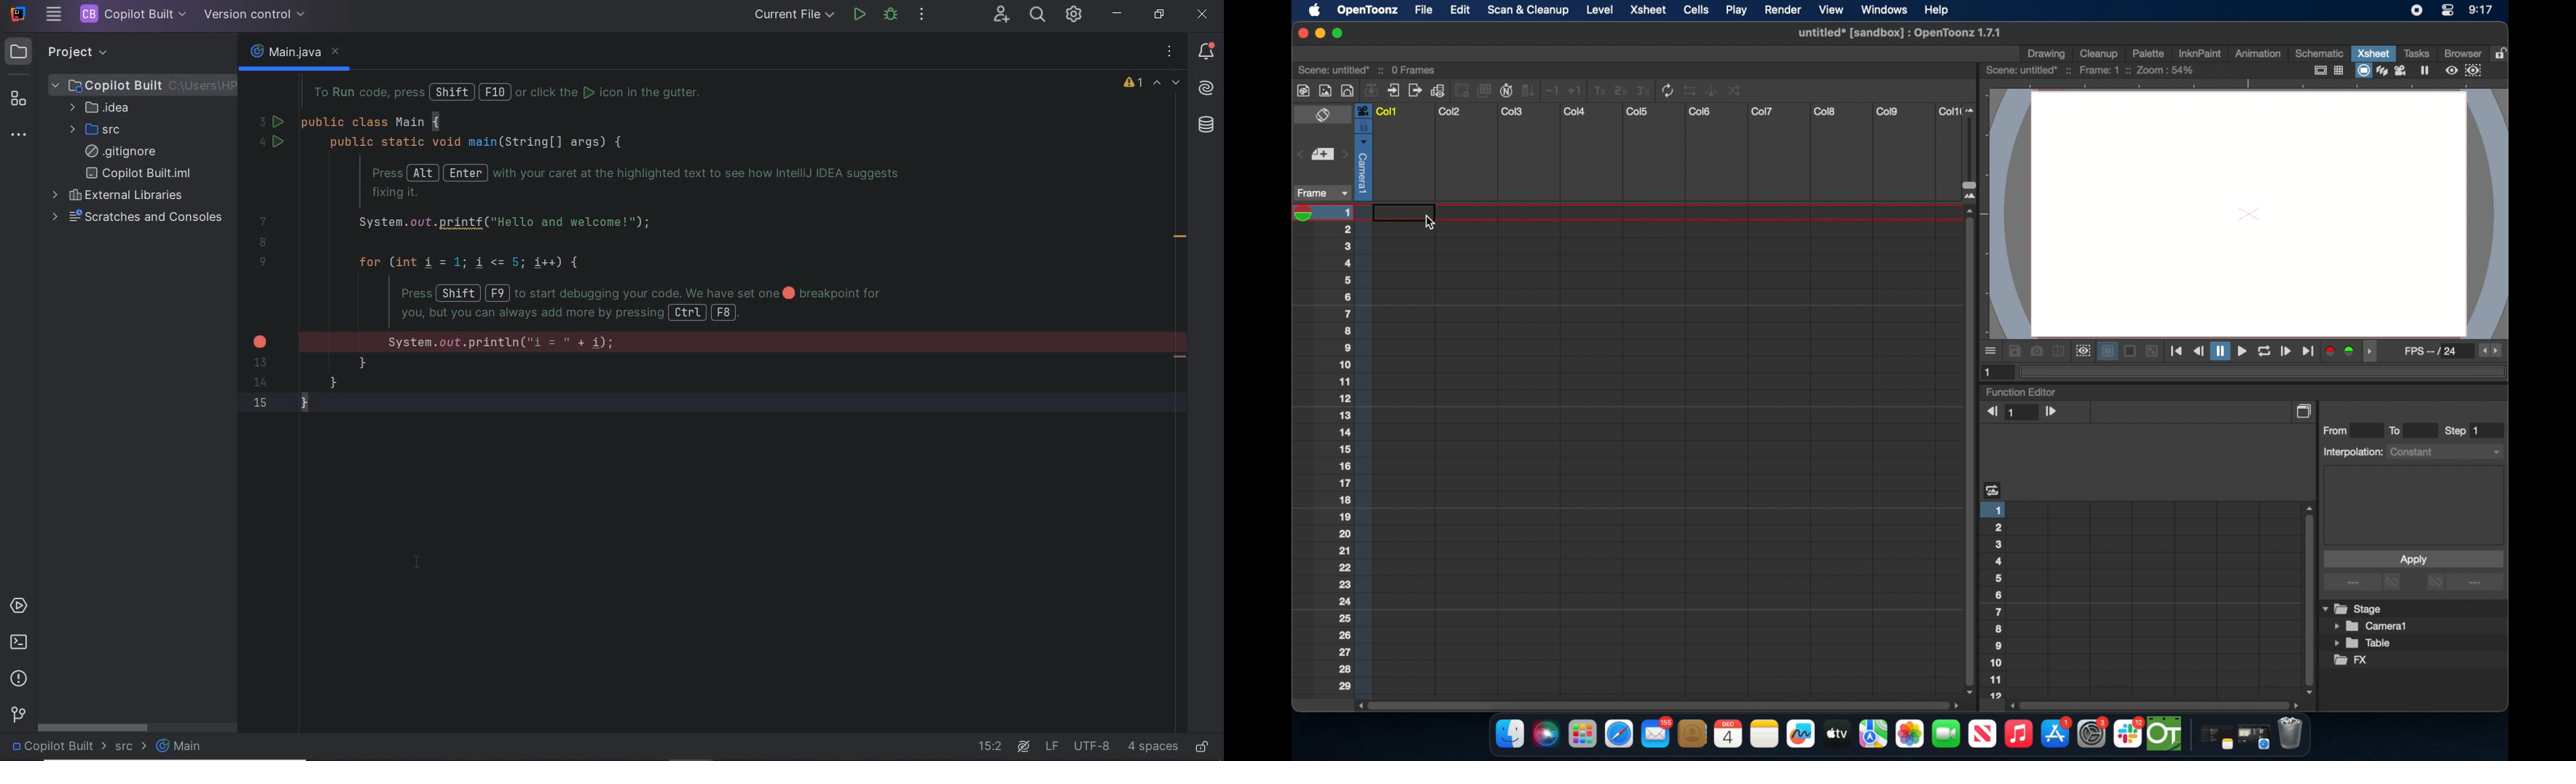  What do you see at coordinates (2099, 52) in the screenshot?
I see `cleanup` at bounding box center [2099, 52].